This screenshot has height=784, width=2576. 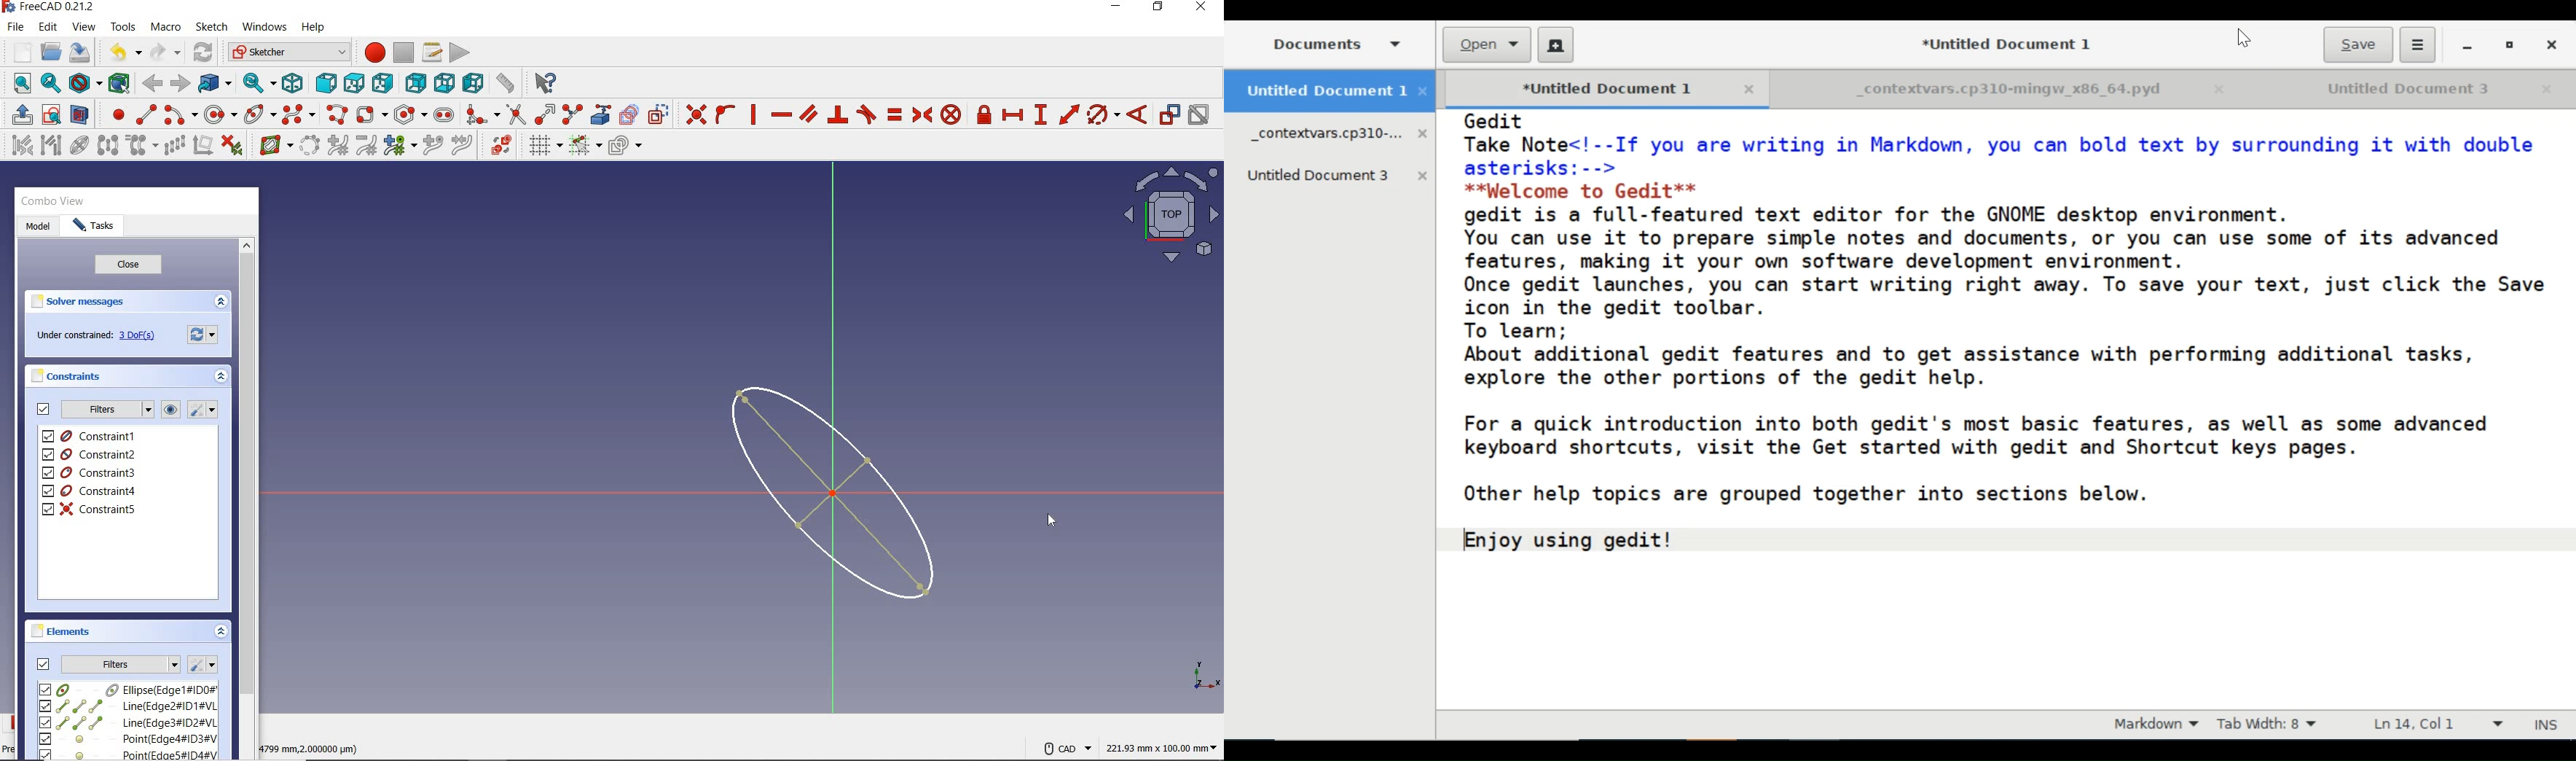 I want to click on element4, so click(x=127, y=738).